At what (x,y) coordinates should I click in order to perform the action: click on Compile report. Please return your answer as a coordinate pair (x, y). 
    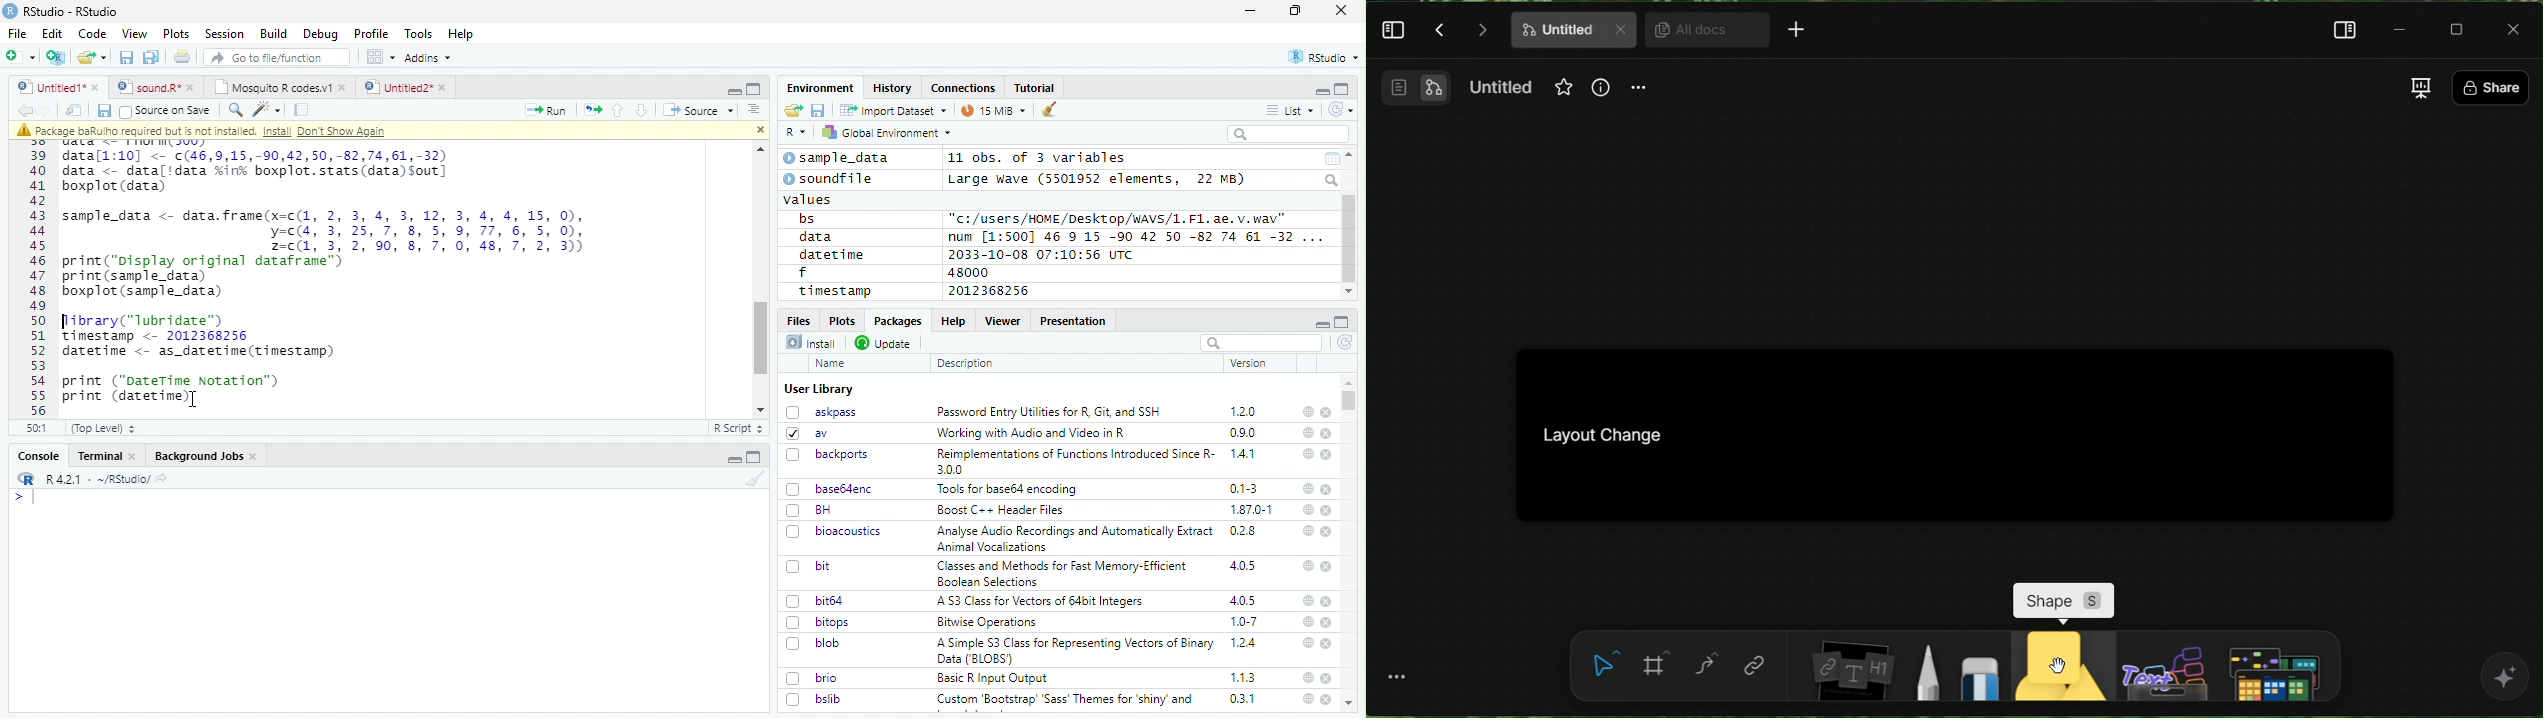
    Looking at the image, I should click on (302, 110).